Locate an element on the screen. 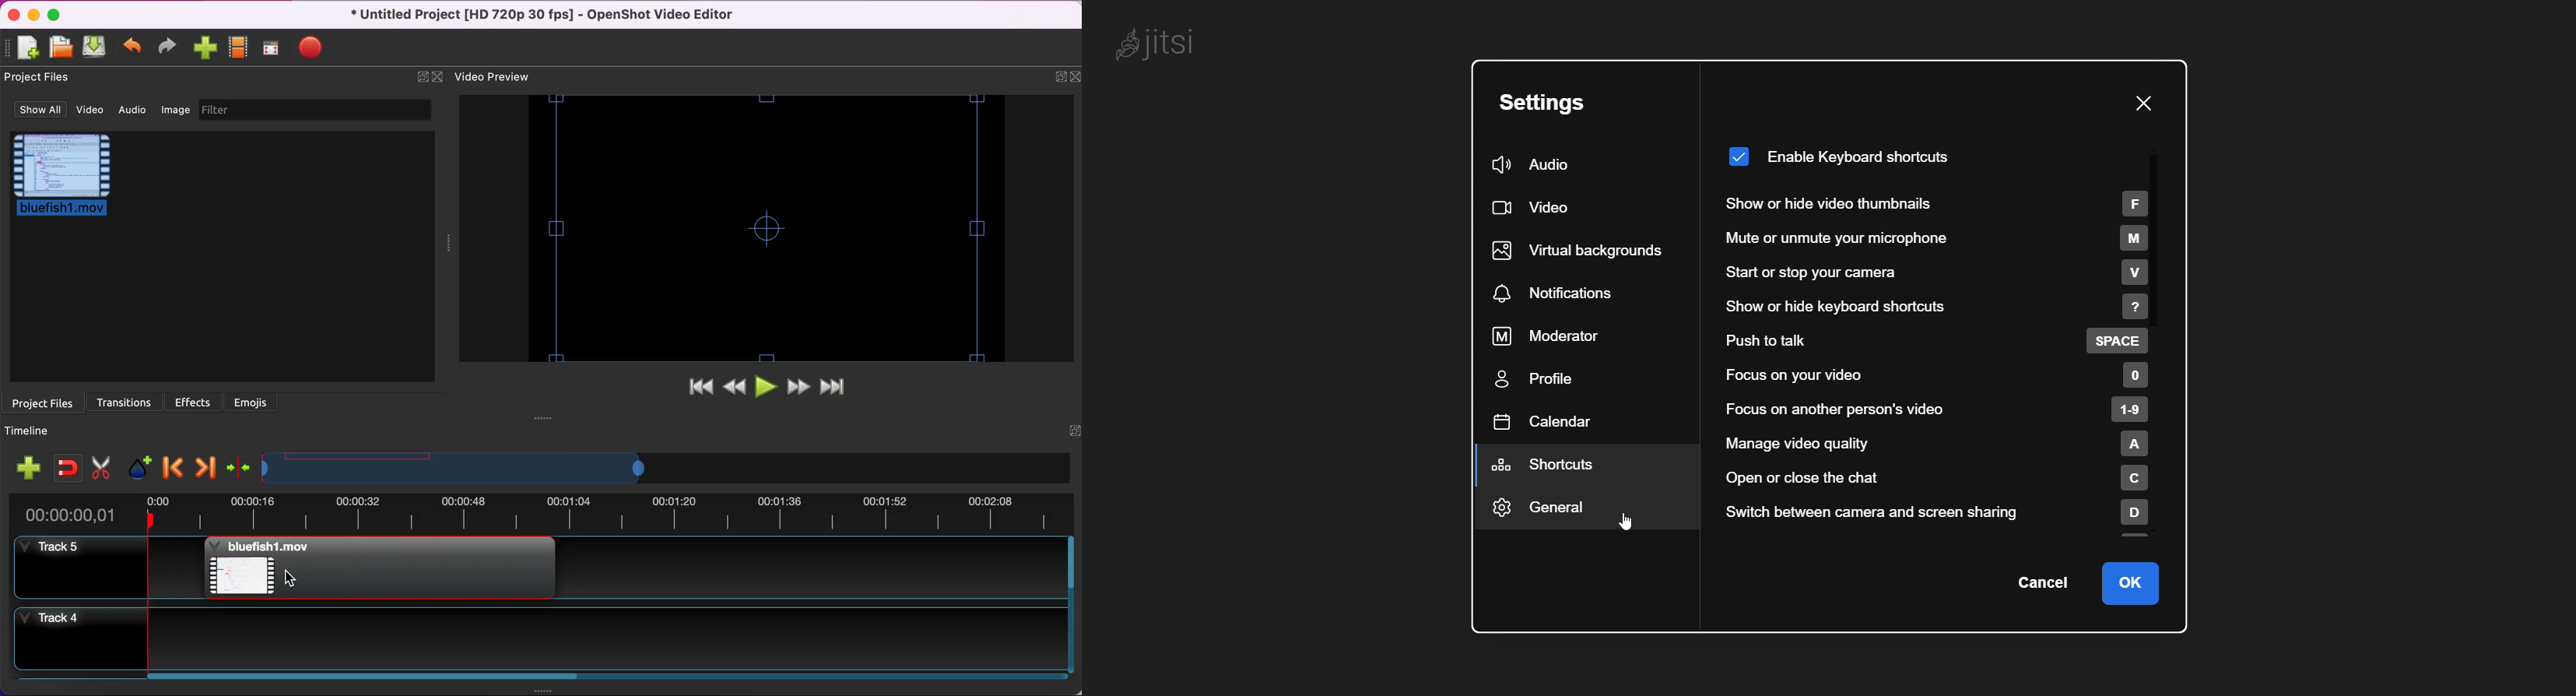 The image size is (2576, 700). manage video quality is located at coordinates (1946, 443).